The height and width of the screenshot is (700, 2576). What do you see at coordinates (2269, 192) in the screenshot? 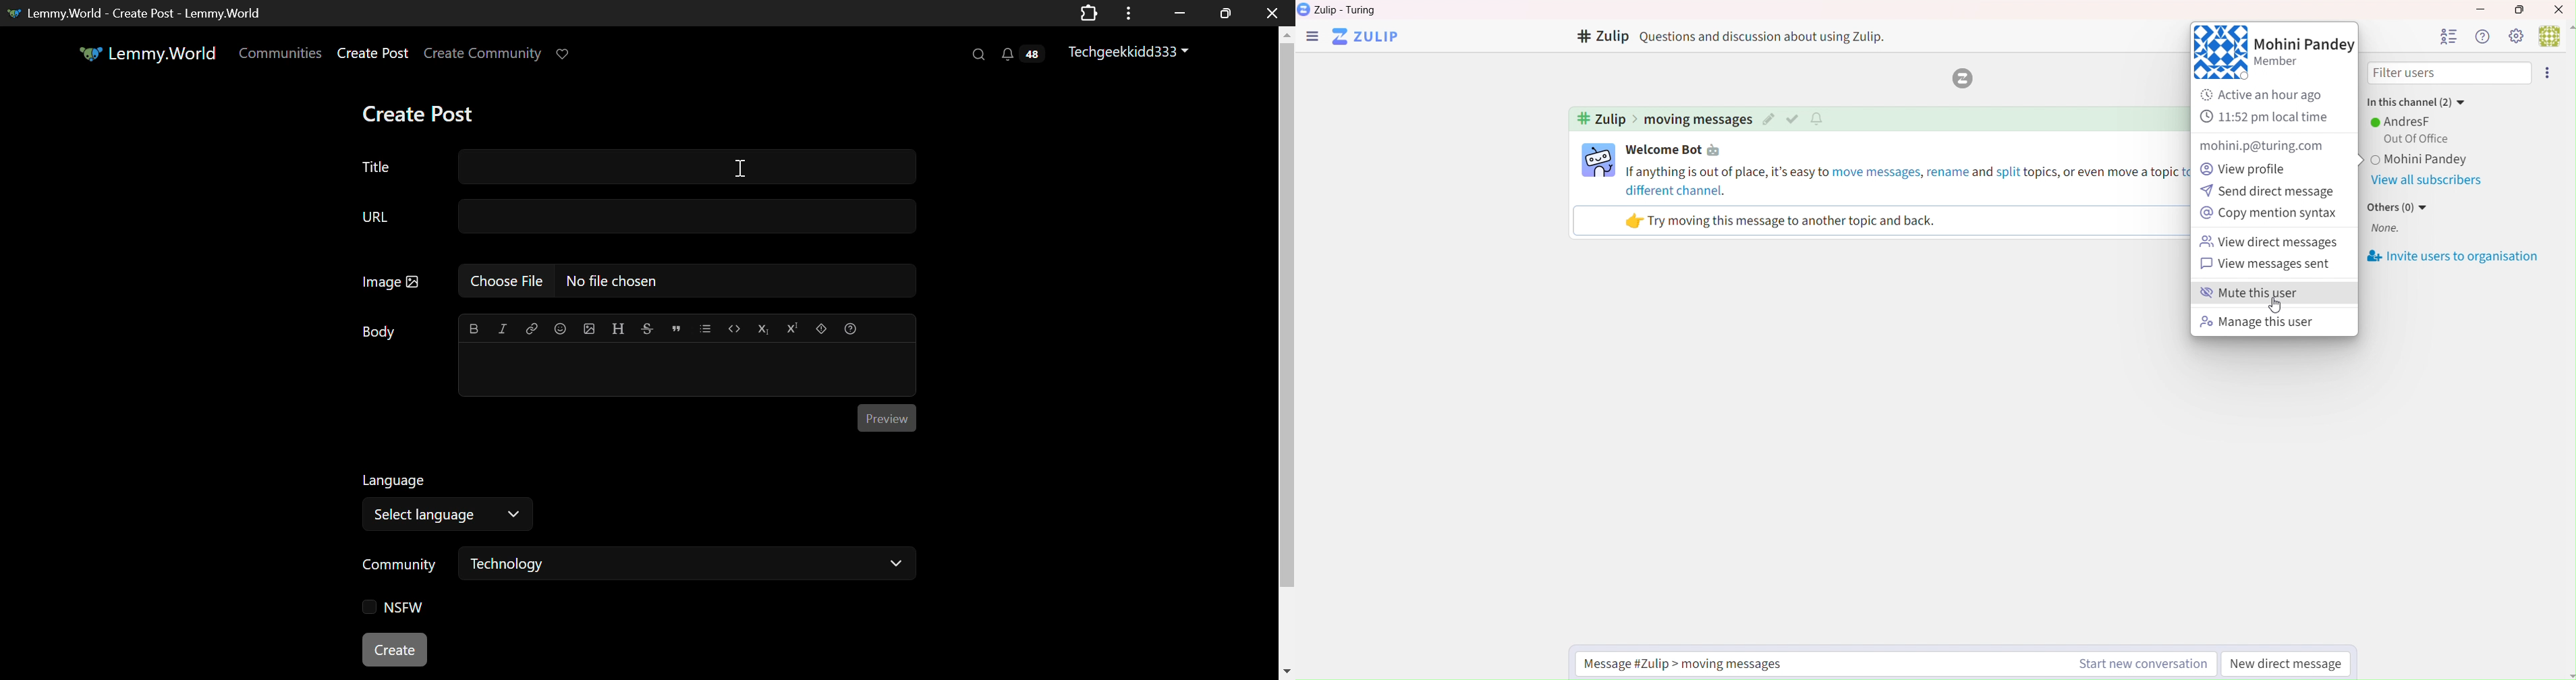
I see `send direct message` at bounding box center [2269, 192].